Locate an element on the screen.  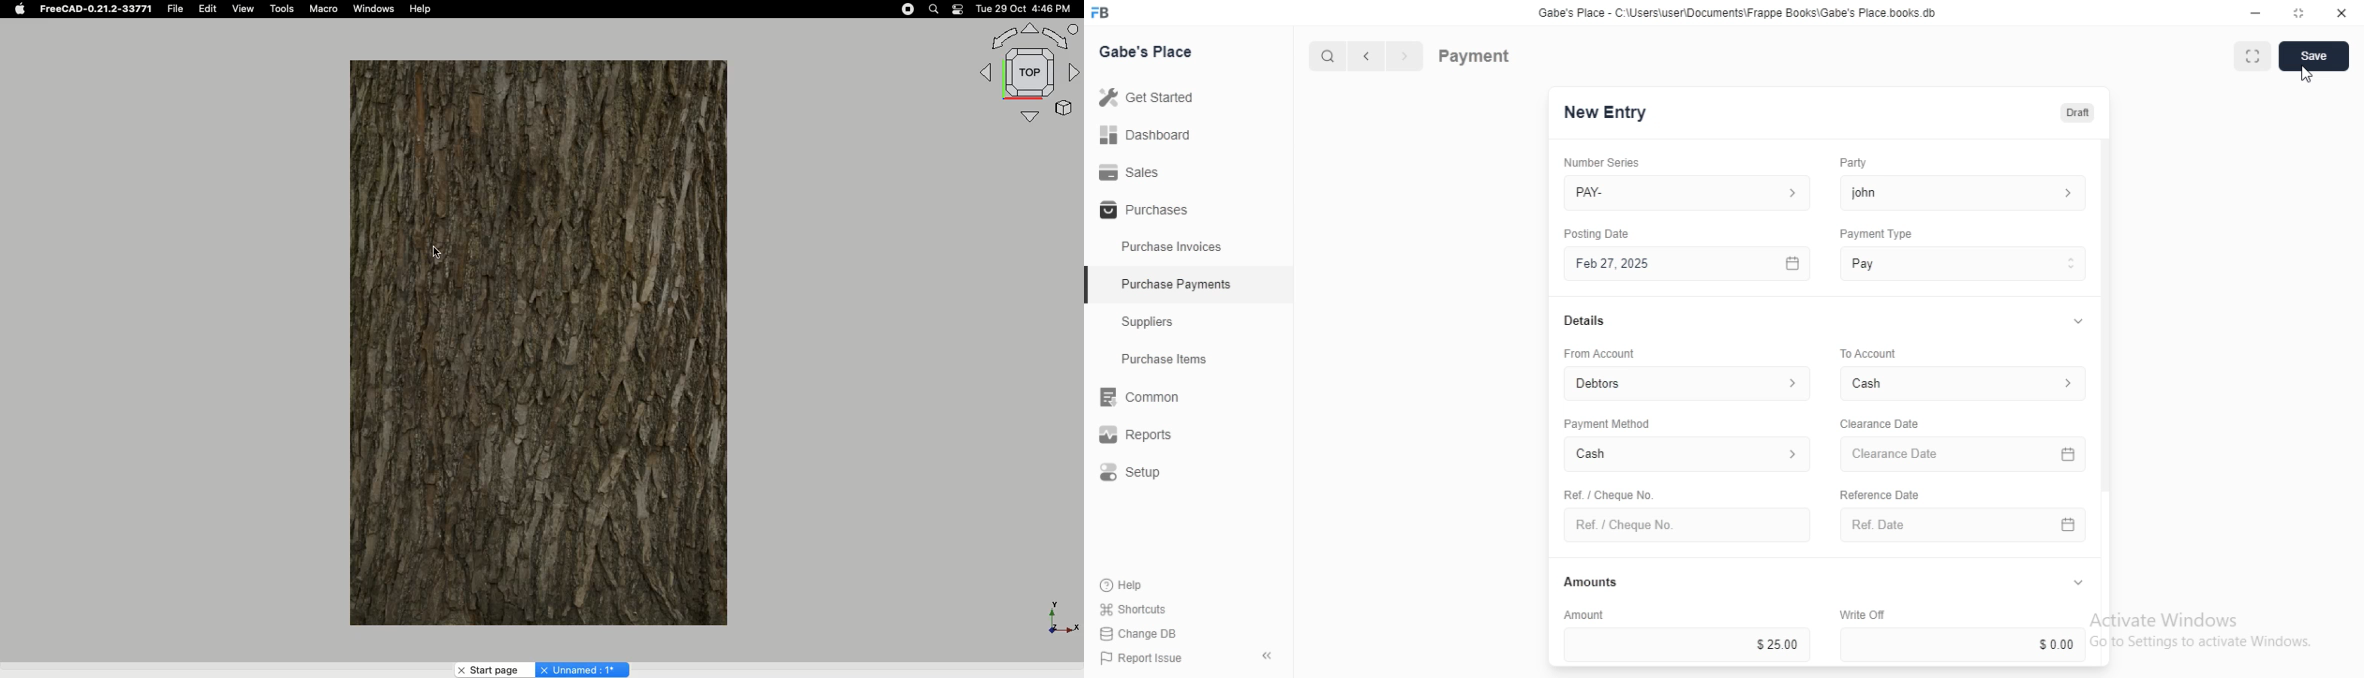
navigate forward is located at coordinates (1406, 57).